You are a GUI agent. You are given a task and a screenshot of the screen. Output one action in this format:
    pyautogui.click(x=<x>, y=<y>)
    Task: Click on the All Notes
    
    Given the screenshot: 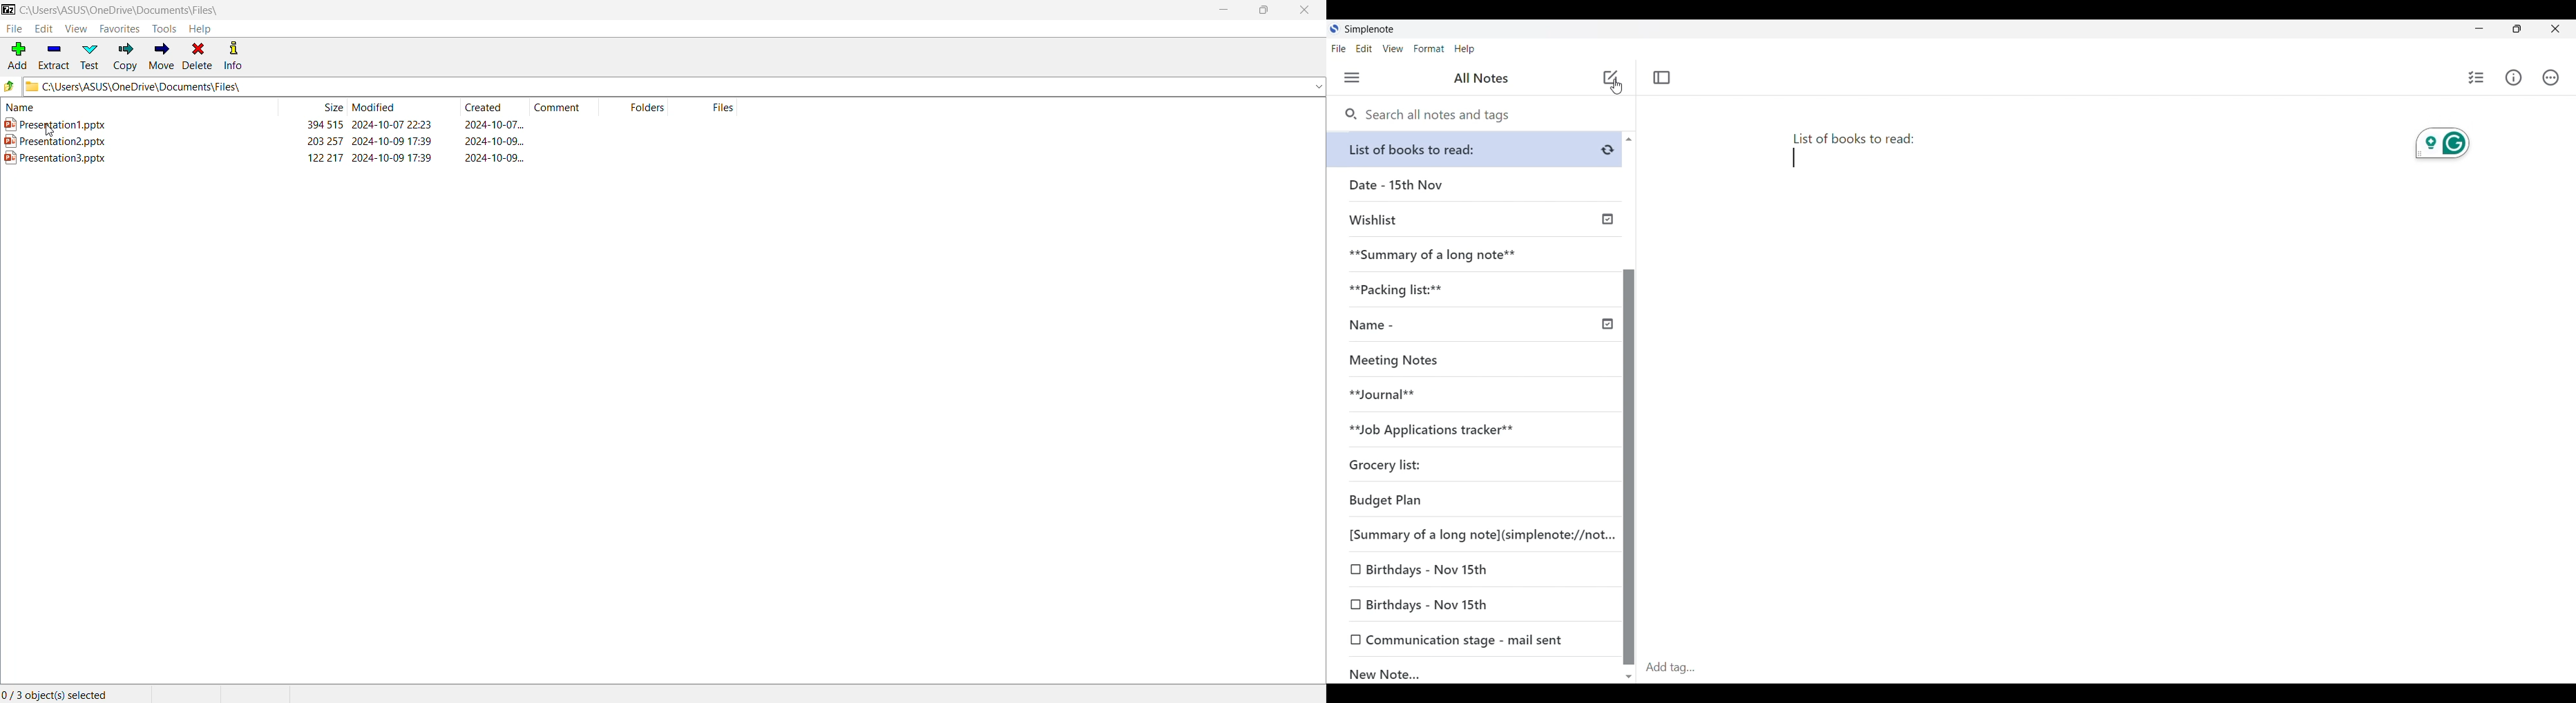 What is the action you would take?
    pyautogui.click(x=1479, y=78)
    